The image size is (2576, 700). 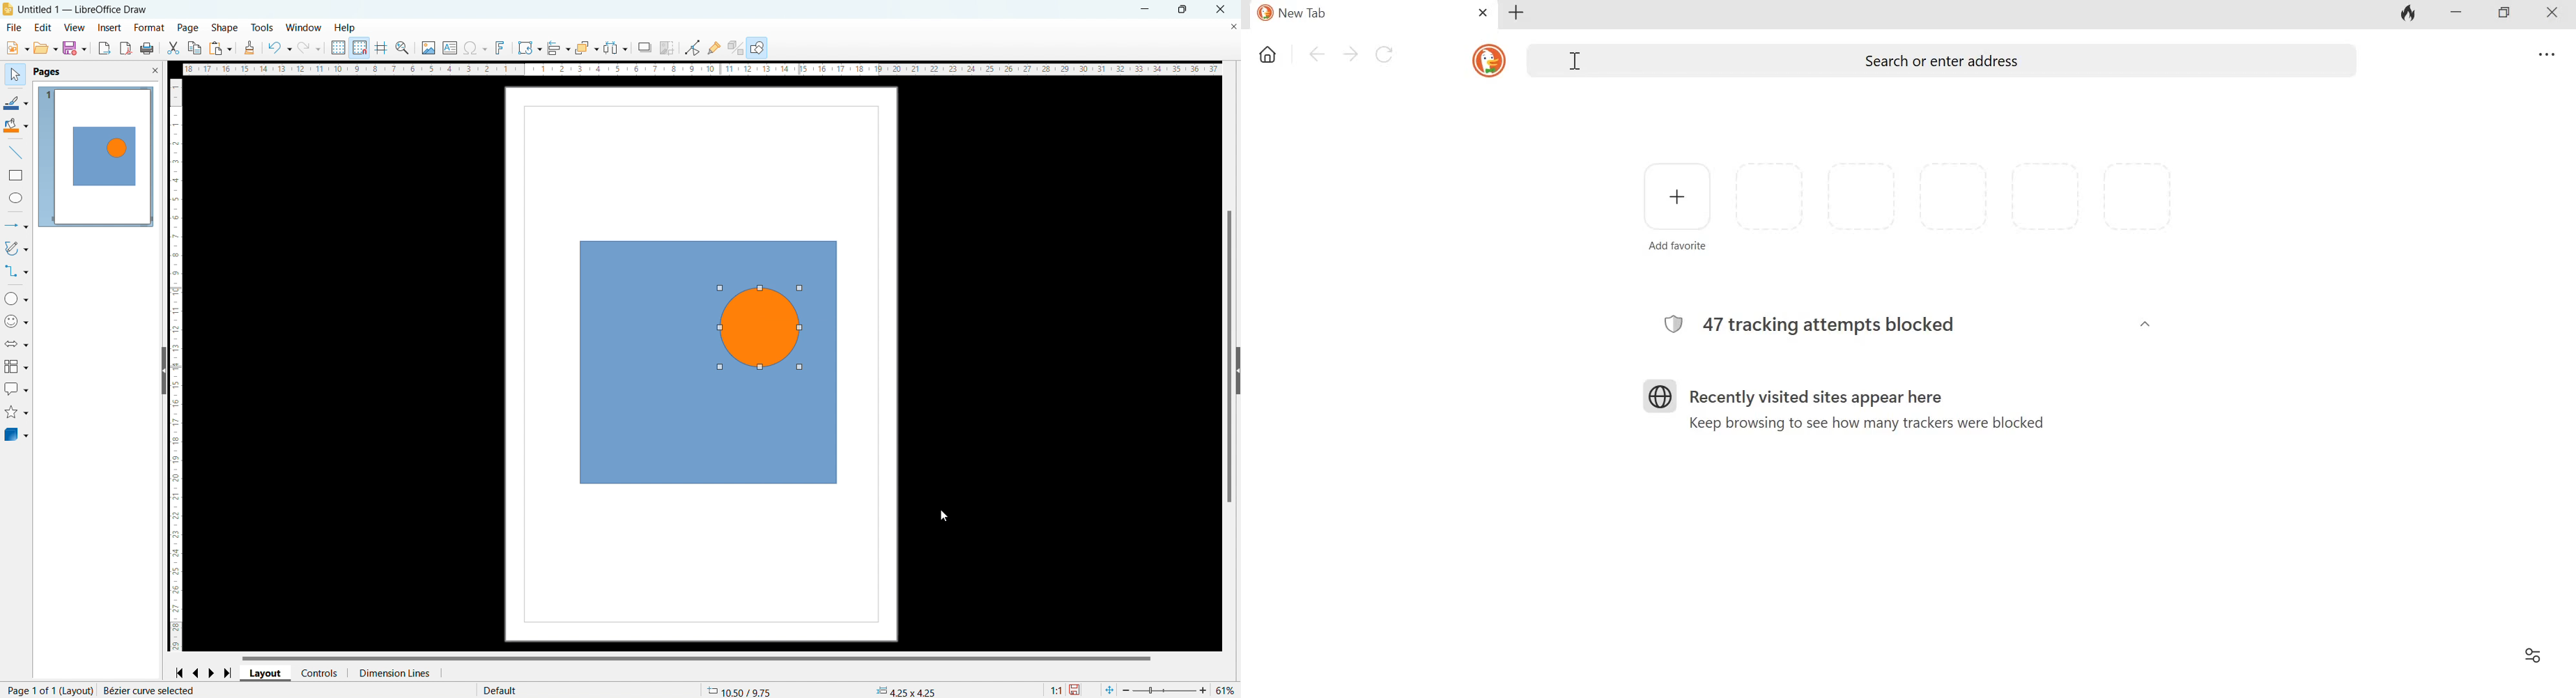 I want to click on connectors, so click(x=16, y=271).